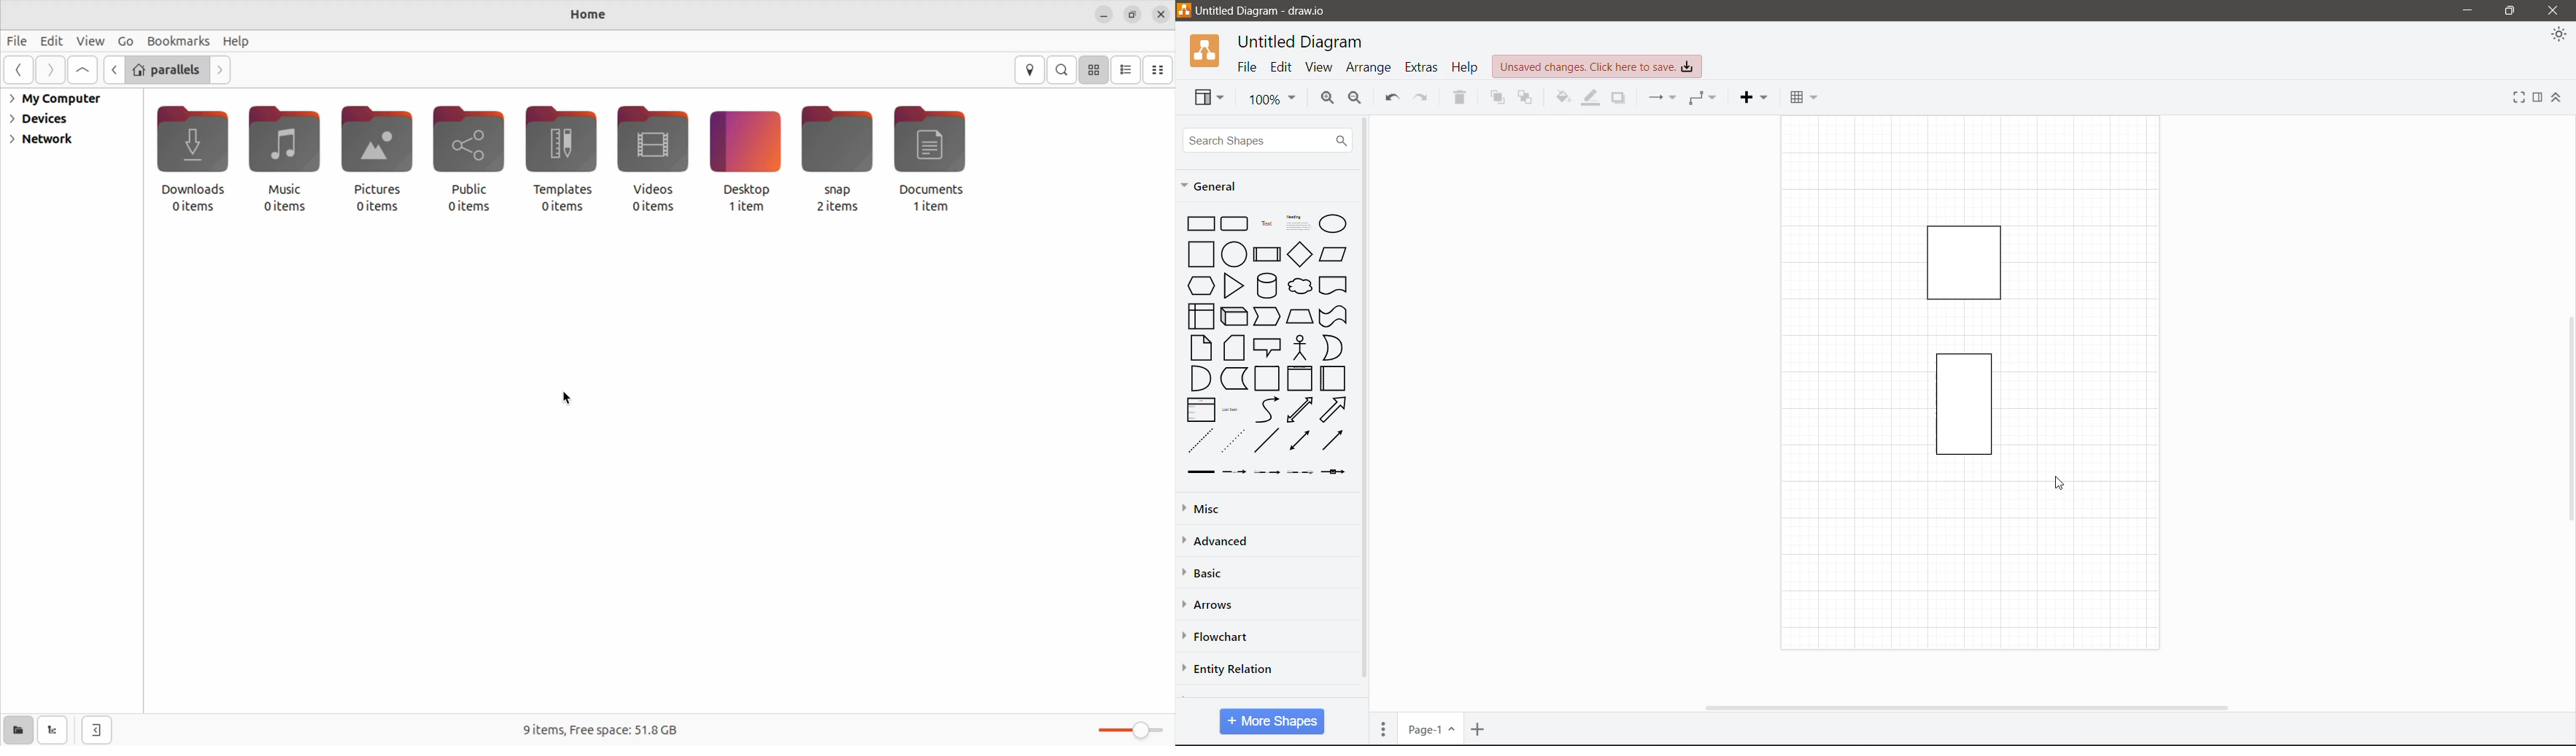 This screenshot has width=2576, height=756. Describe the element at coordinates (931, 159) in the screenshot. I see `documents 1 item` at that location.